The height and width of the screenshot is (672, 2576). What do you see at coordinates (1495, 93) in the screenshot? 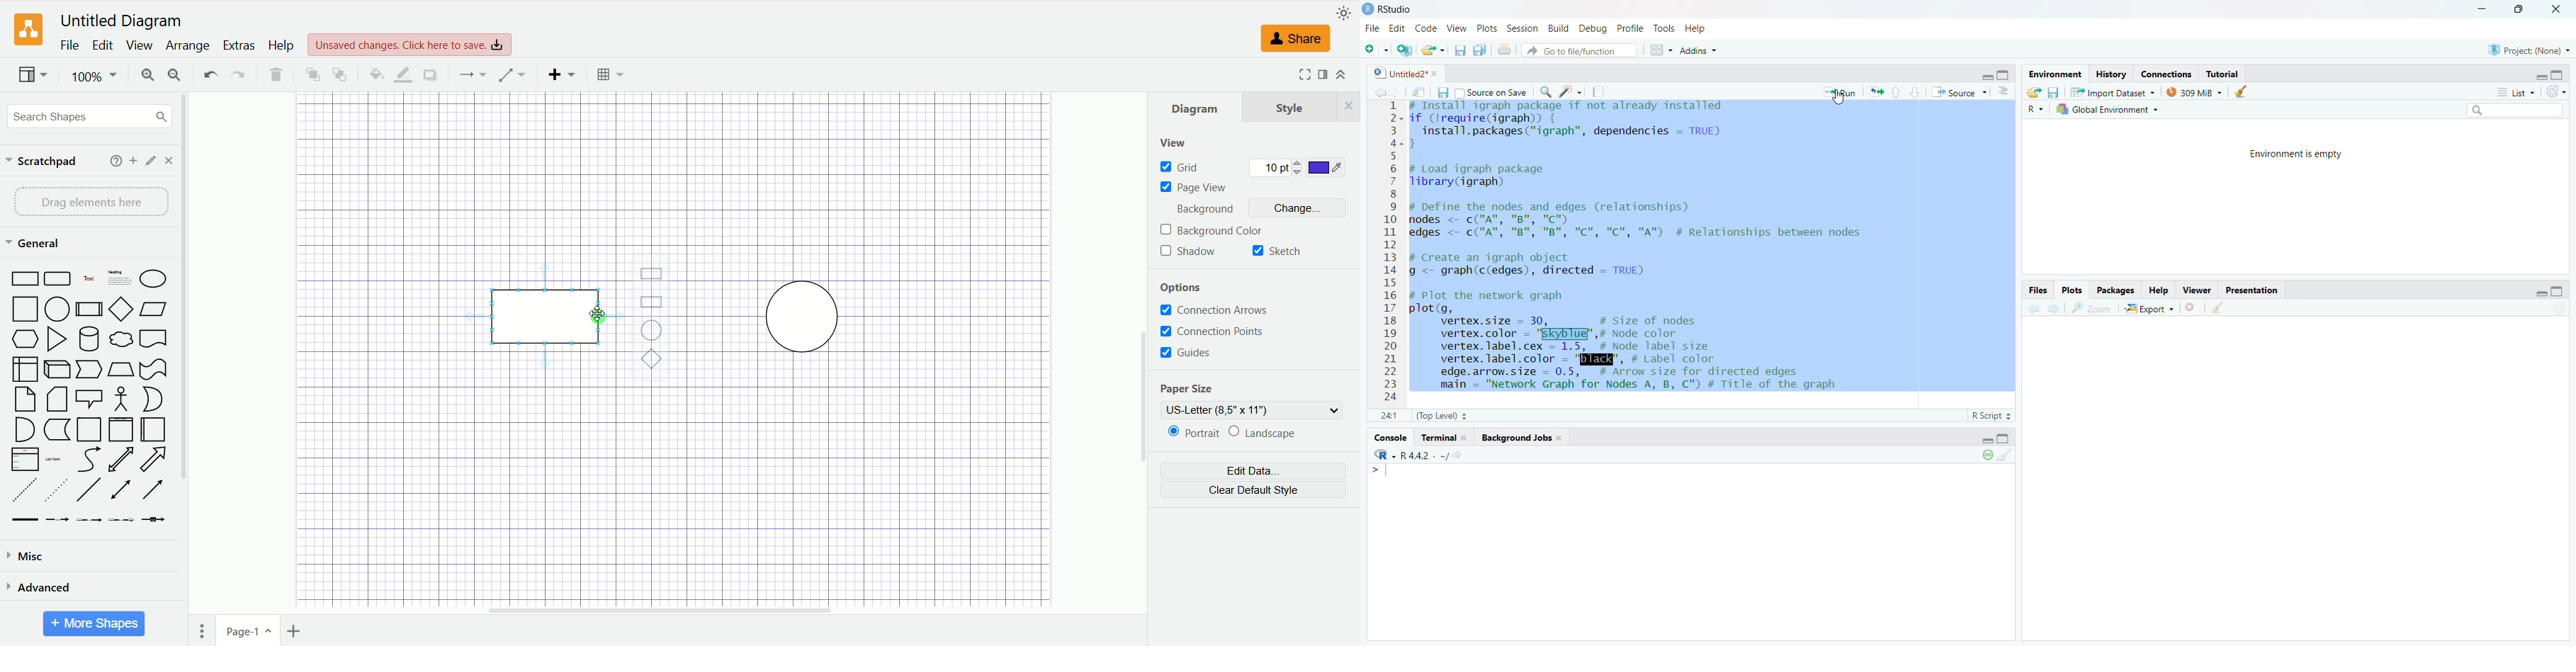
I see `Source on Save` at bounding box center [1495, 93].